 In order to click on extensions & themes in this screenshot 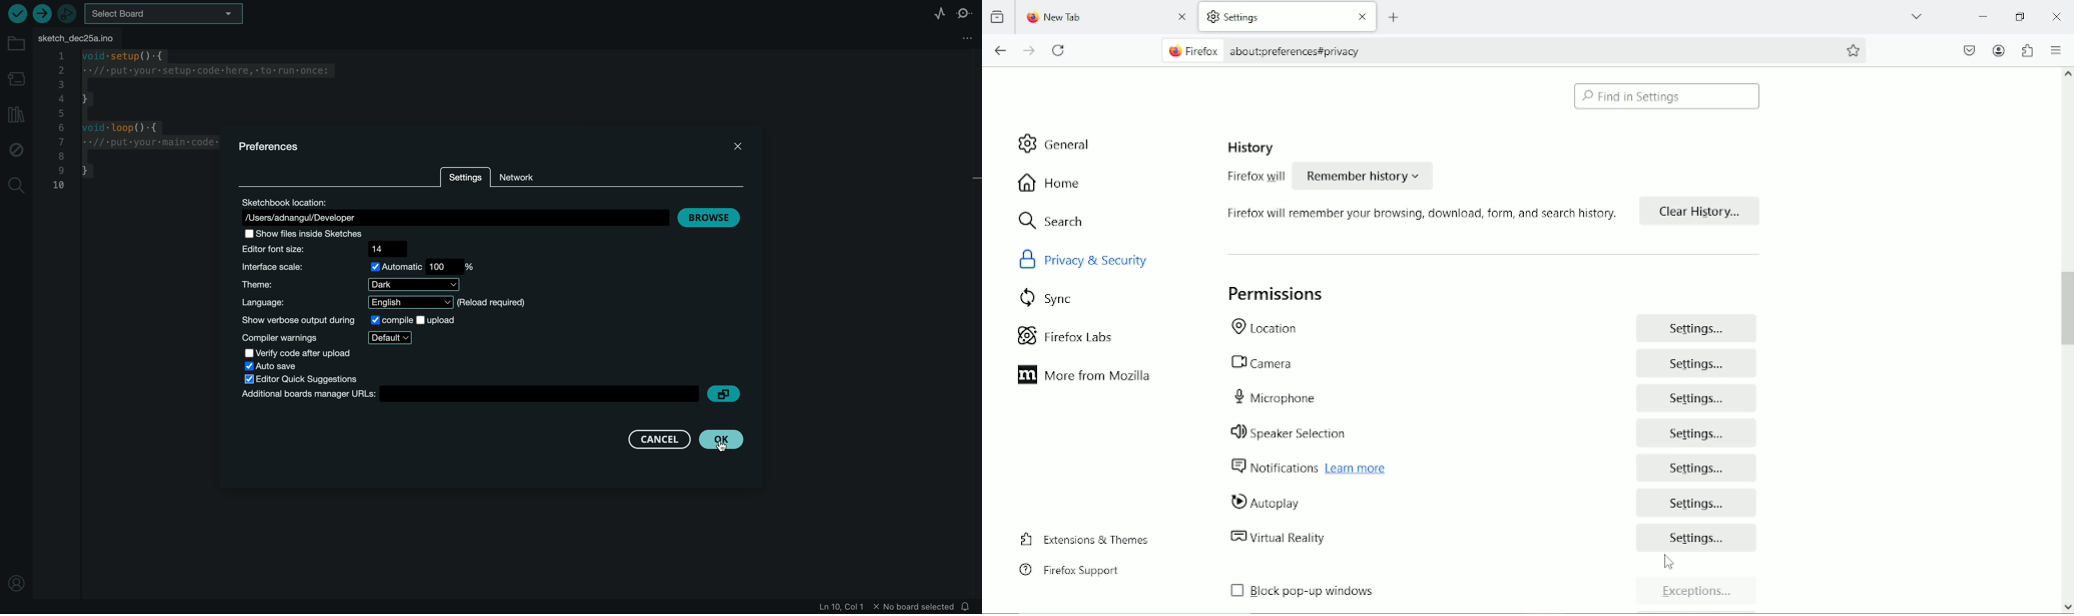, I will do `click(1082, 538)`.